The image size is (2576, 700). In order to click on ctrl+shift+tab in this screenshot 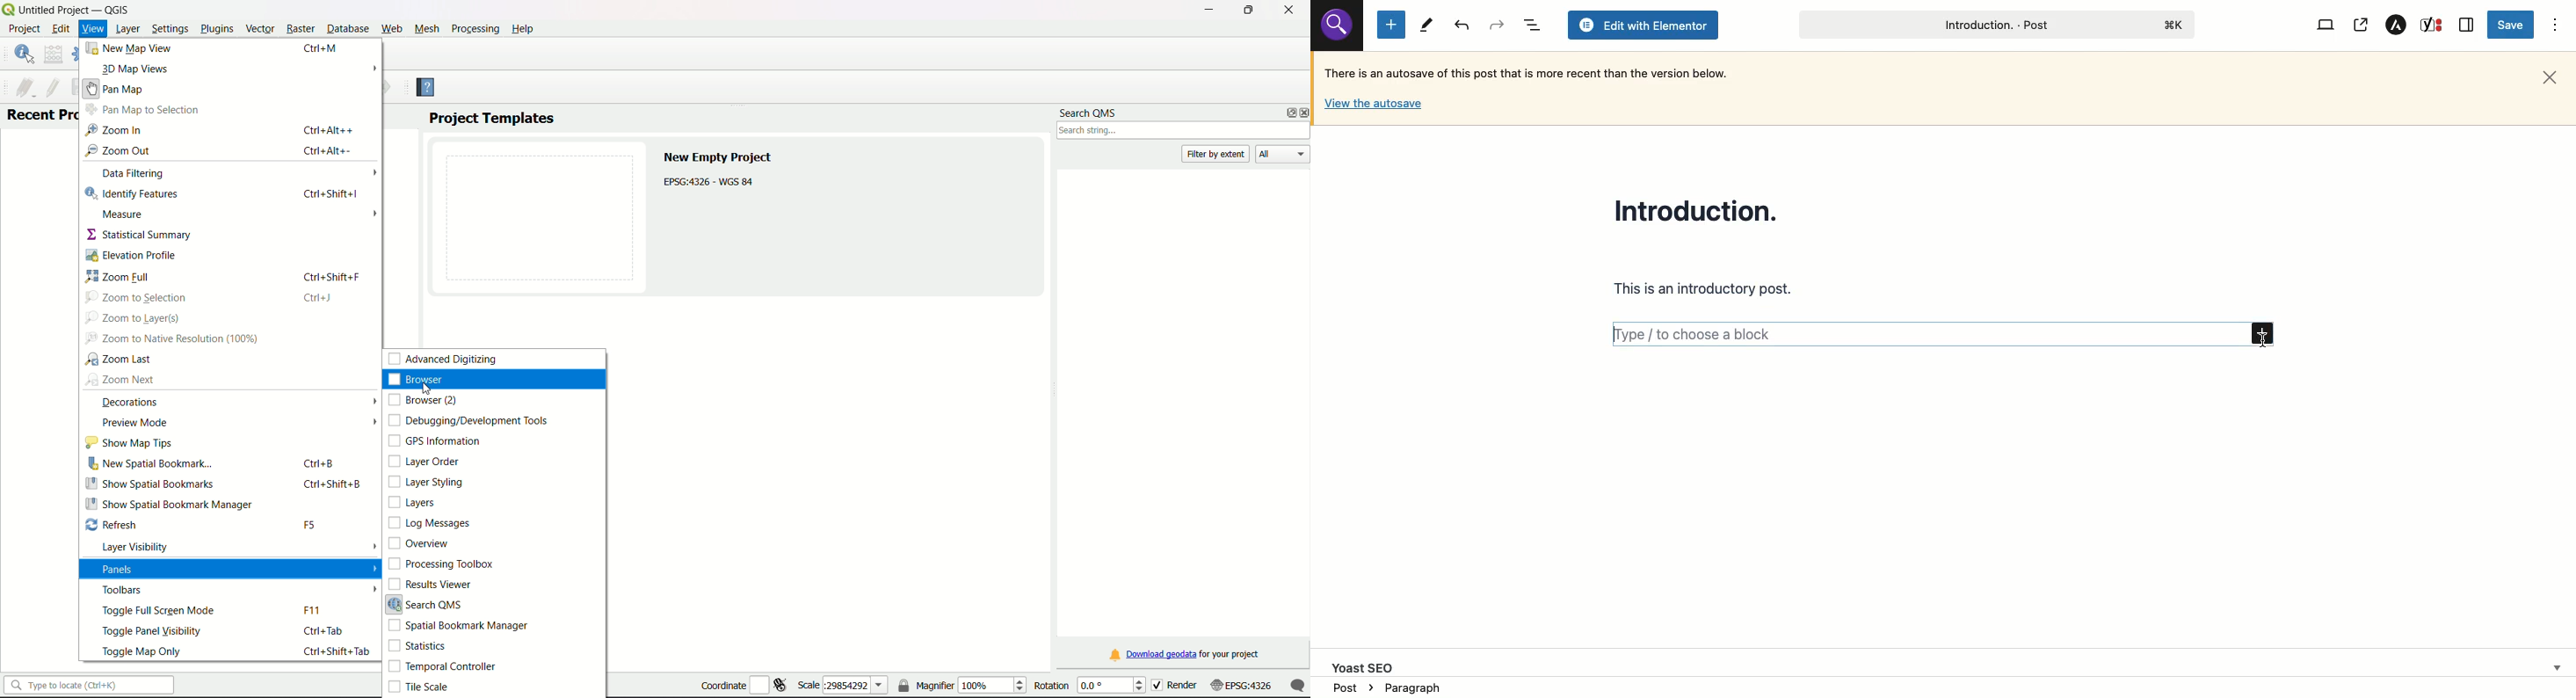, I will do `click(337, 652)`.